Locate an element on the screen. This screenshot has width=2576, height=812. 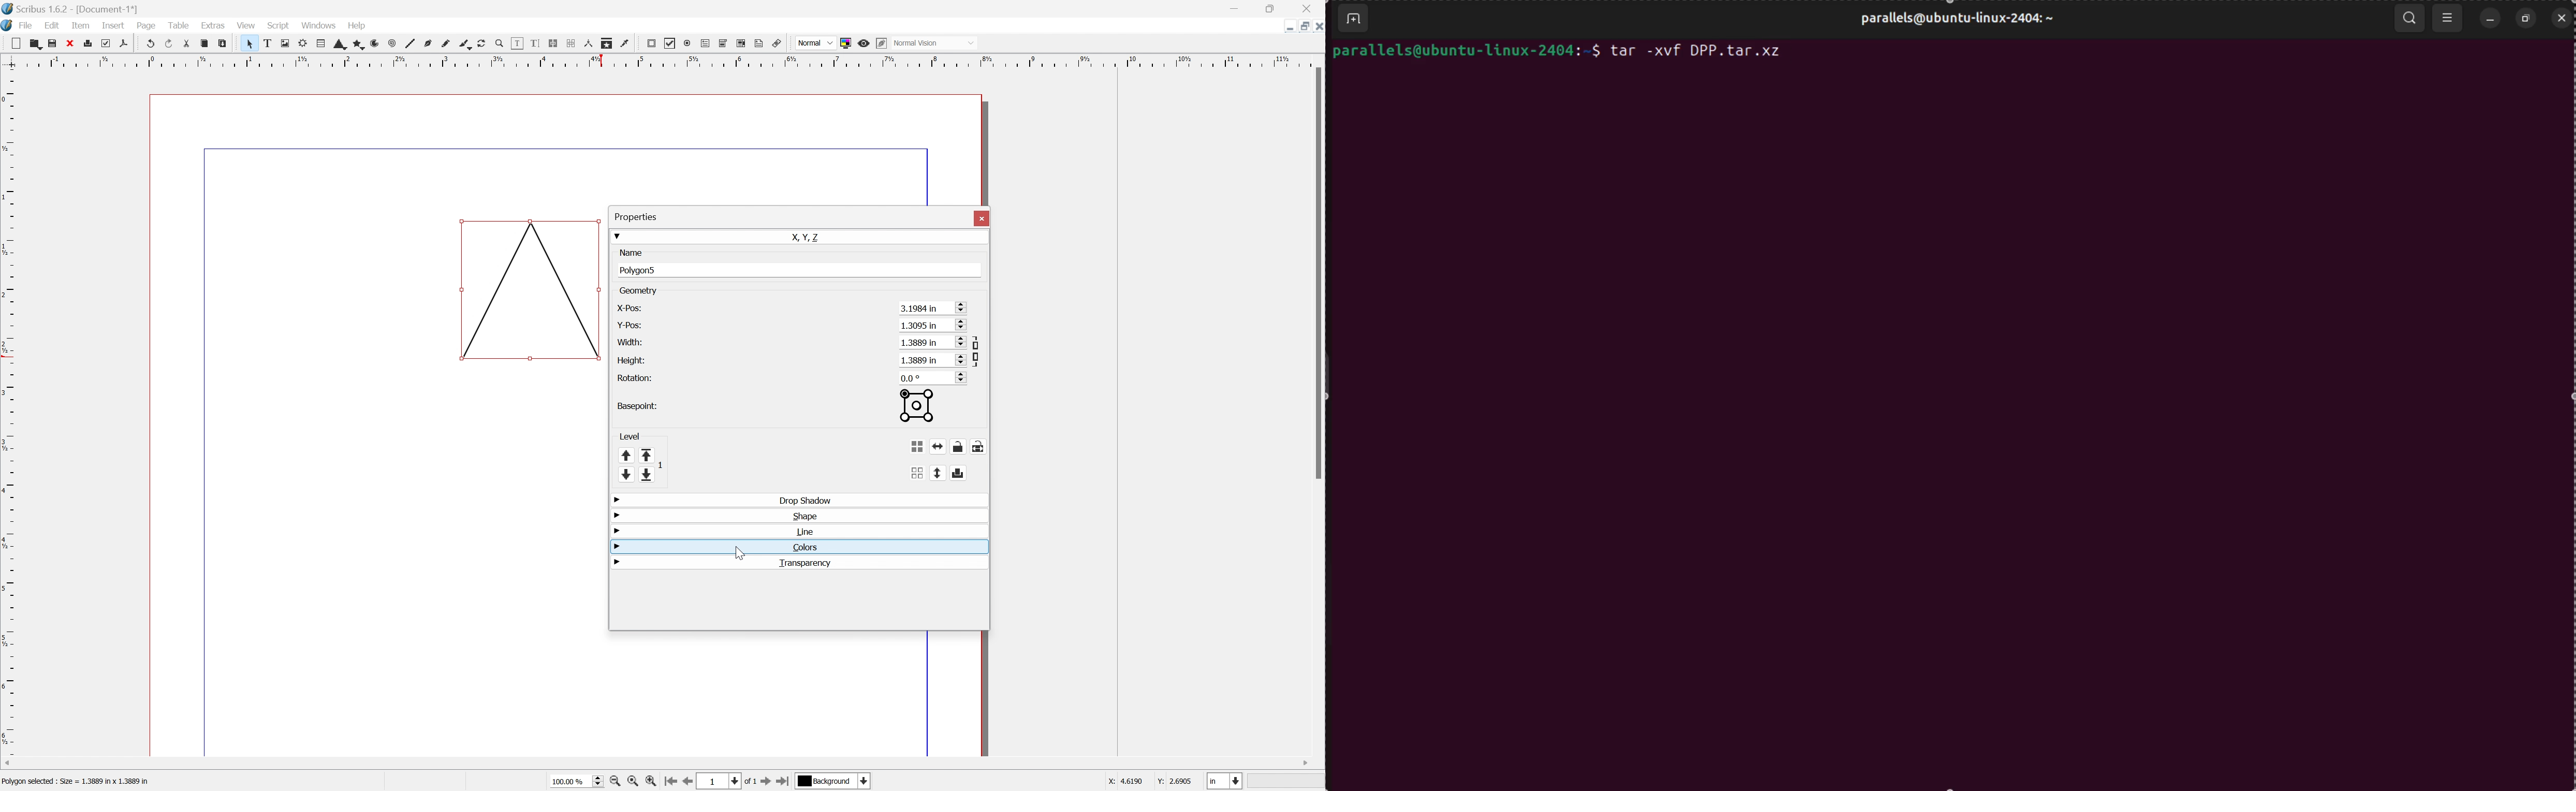
Select frame is located at coordinates (251, 45).